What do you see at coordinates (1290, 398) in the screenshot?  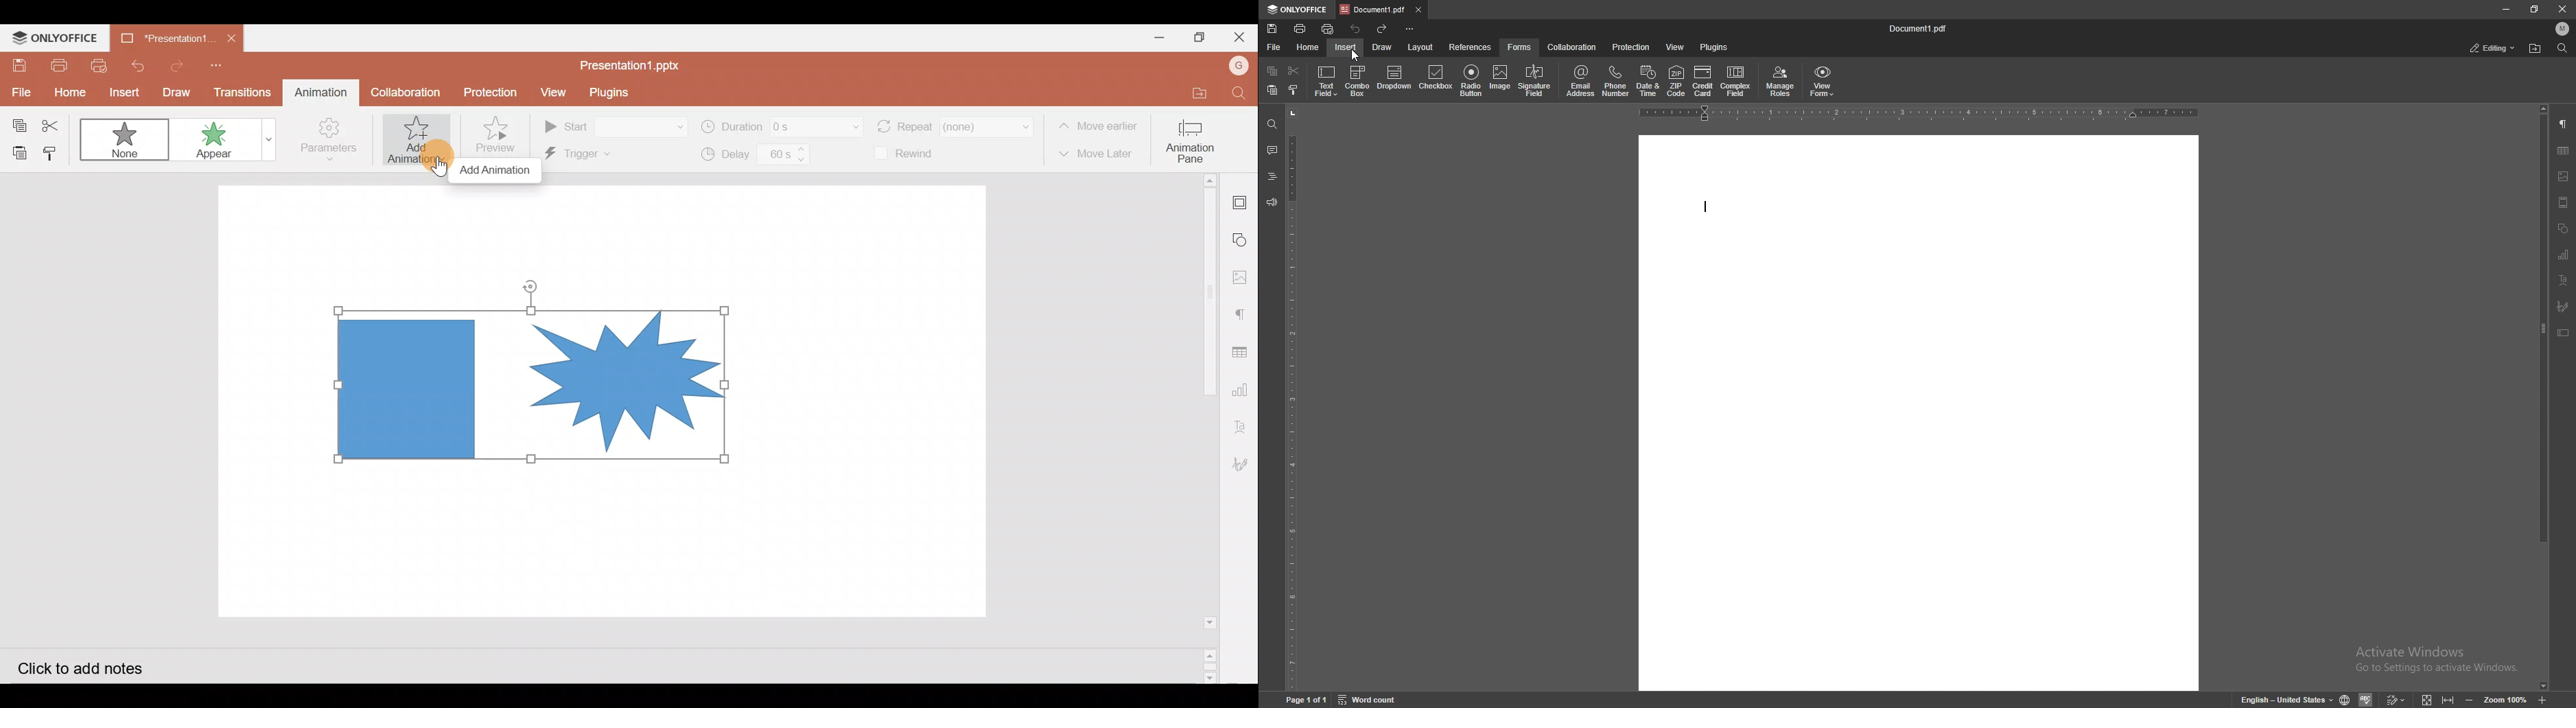 I see `vertical scale` at bounding box center [1290, 398].